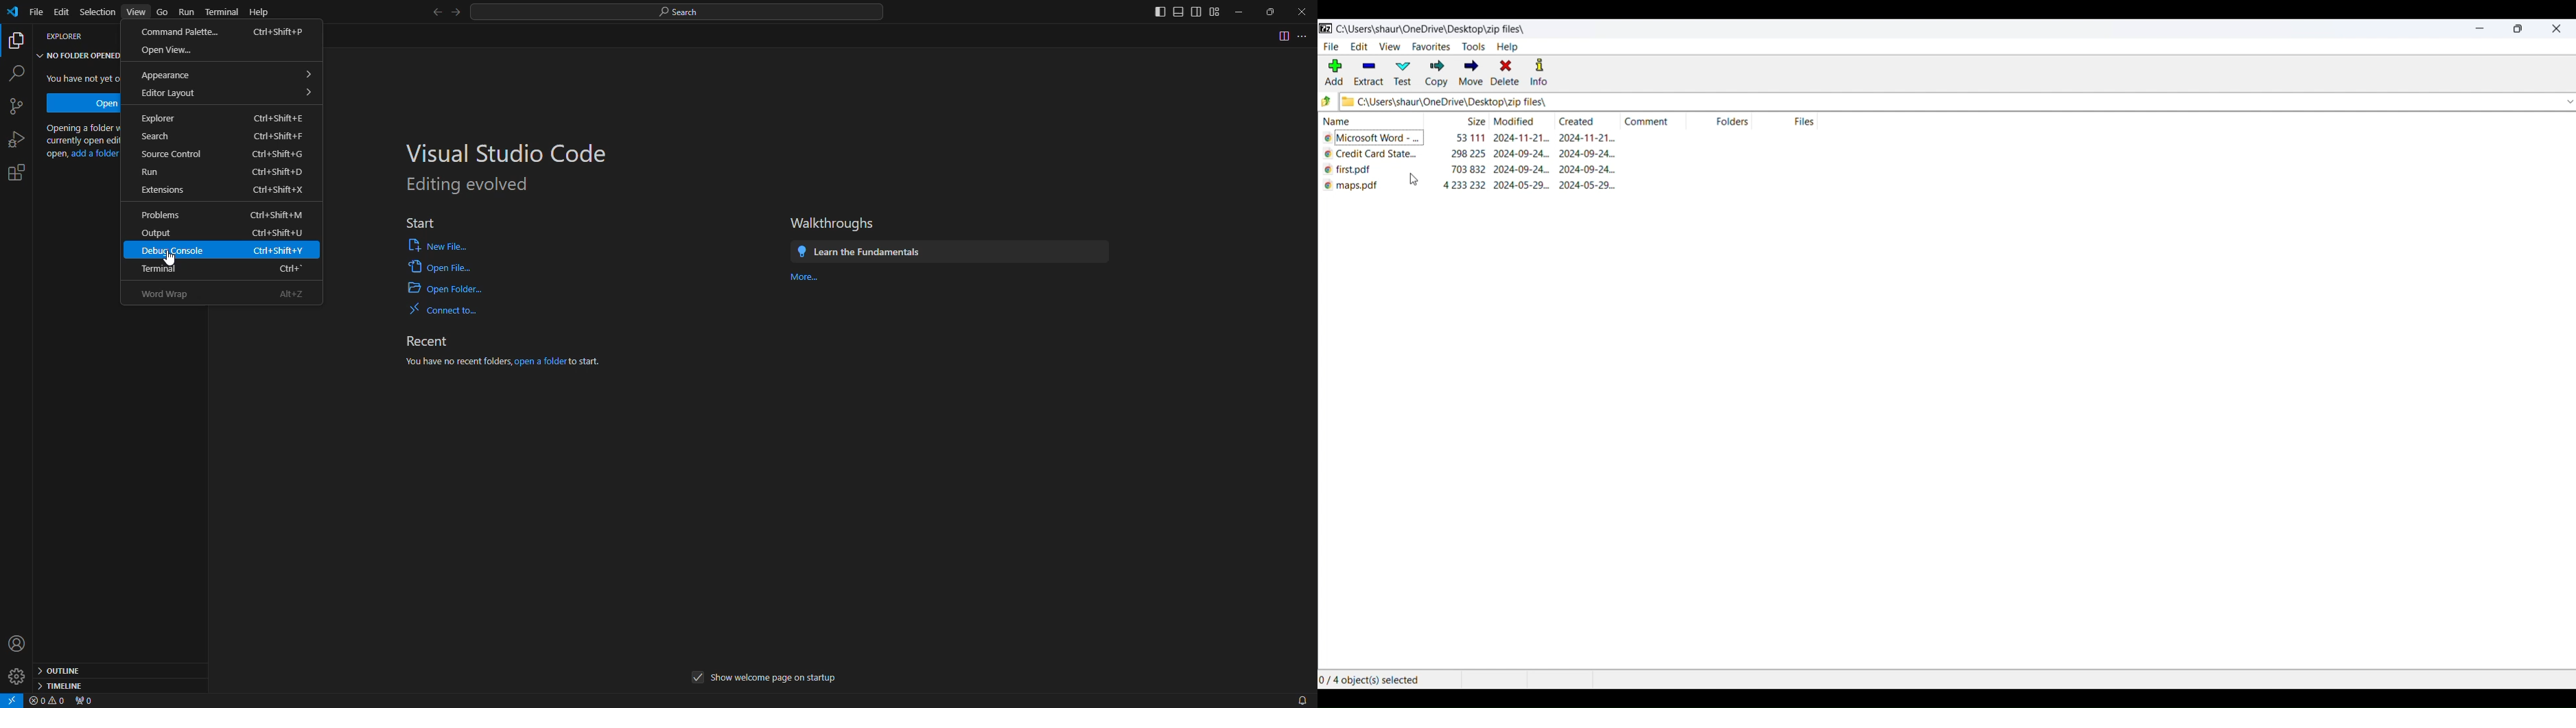 This screenshot has height=728, width=2576. What do you see at coordinates (225, 93) in the screenshot?
I see `Editor Layout` at bounding box center [225, 93].